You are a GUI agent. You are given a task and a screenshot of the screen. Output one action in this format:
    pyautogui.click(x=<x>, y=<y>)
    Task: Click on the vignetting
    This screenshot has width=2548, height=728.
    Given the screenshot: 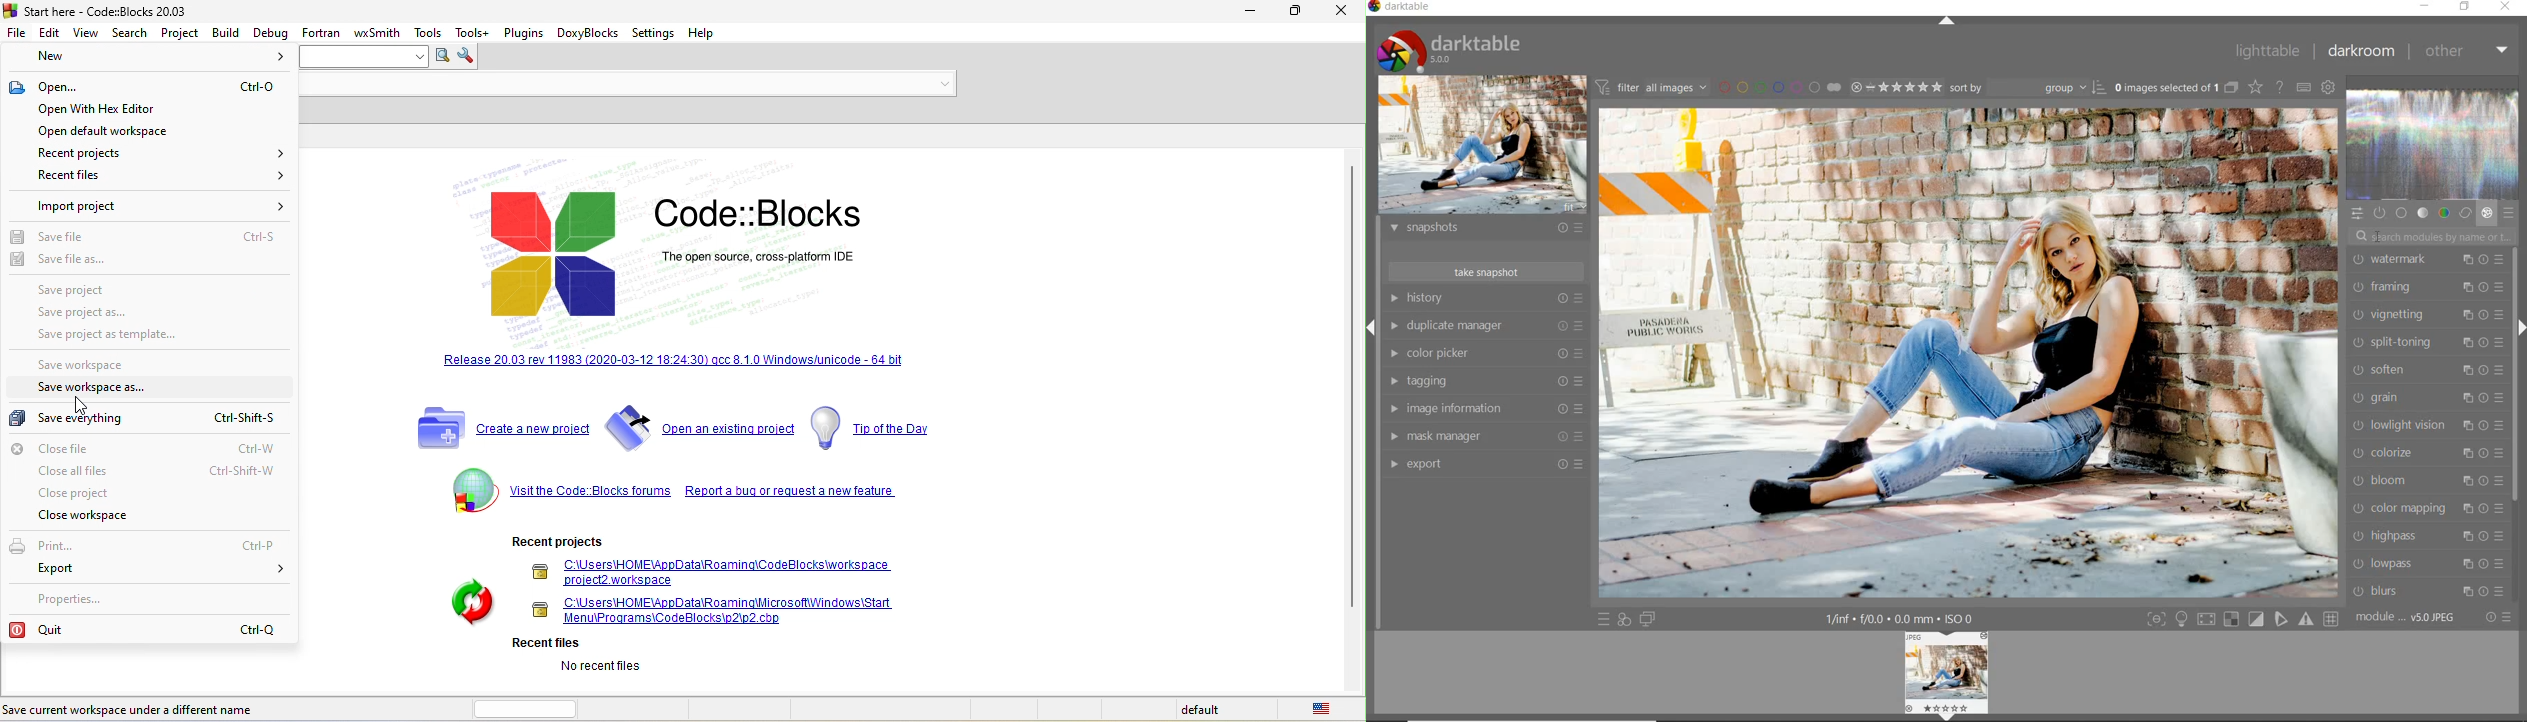 What is the action you would take?
    pyautogui.click(x=2427, y=315)
    